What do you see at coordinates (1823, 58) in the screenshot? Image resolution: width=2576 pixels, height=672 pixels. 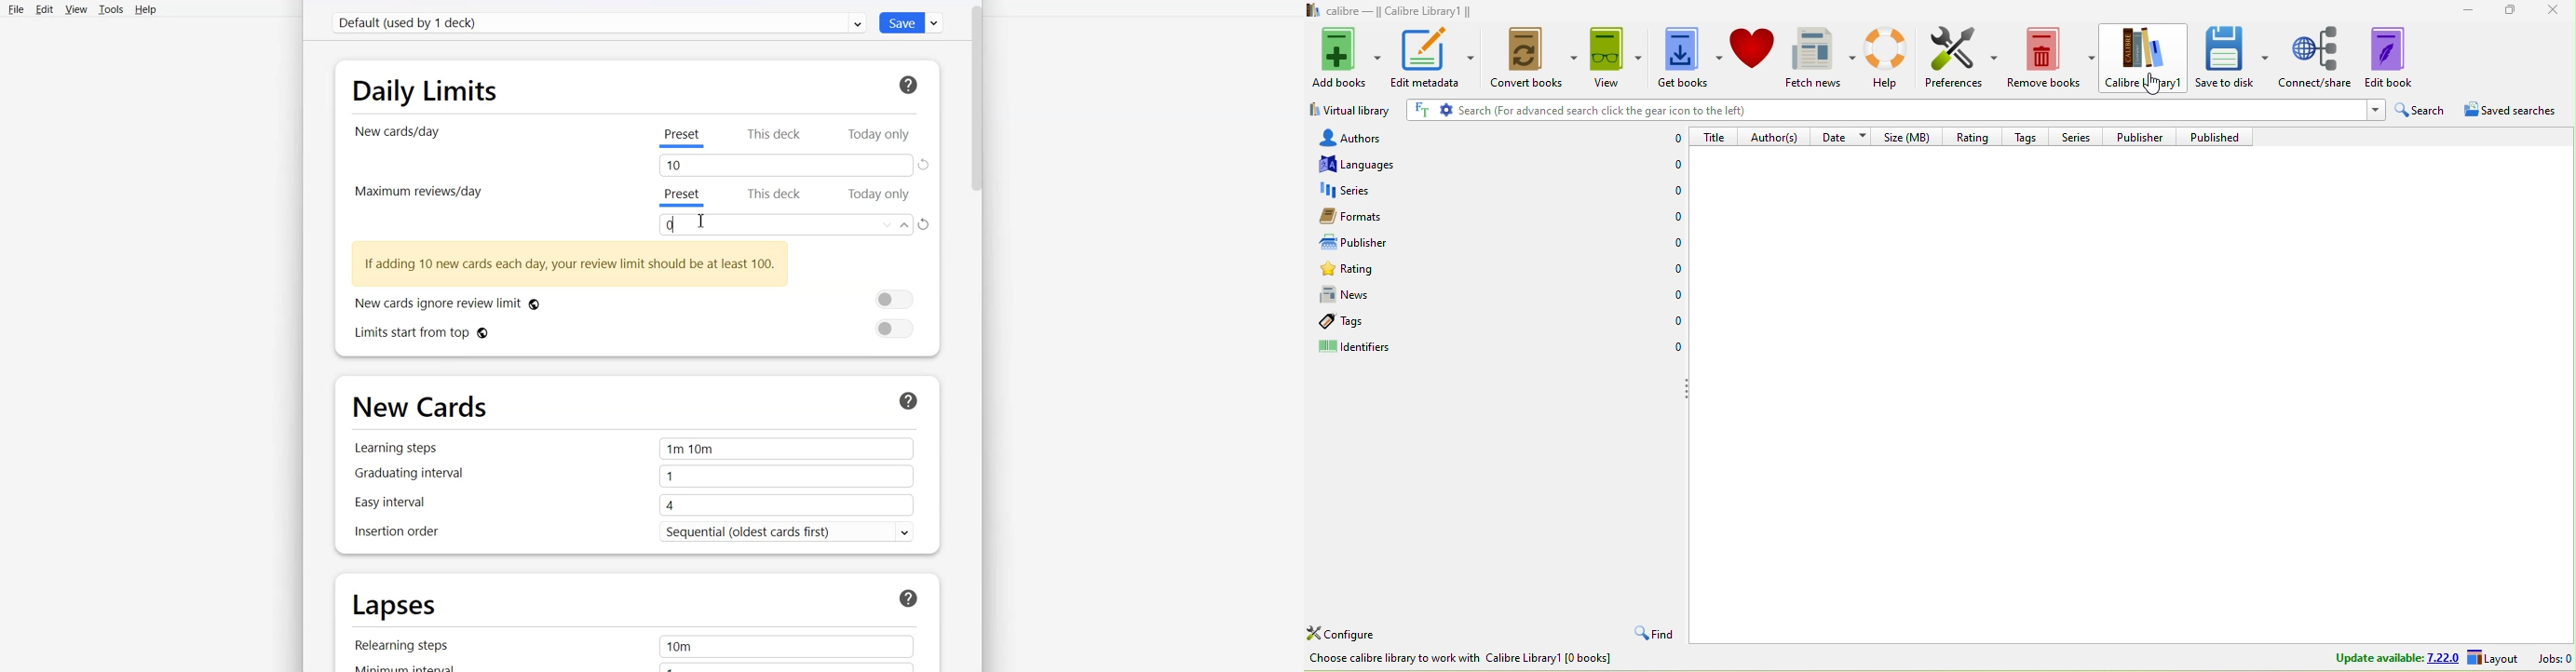 I see `fetch news` at bounding box center [1823, 58].